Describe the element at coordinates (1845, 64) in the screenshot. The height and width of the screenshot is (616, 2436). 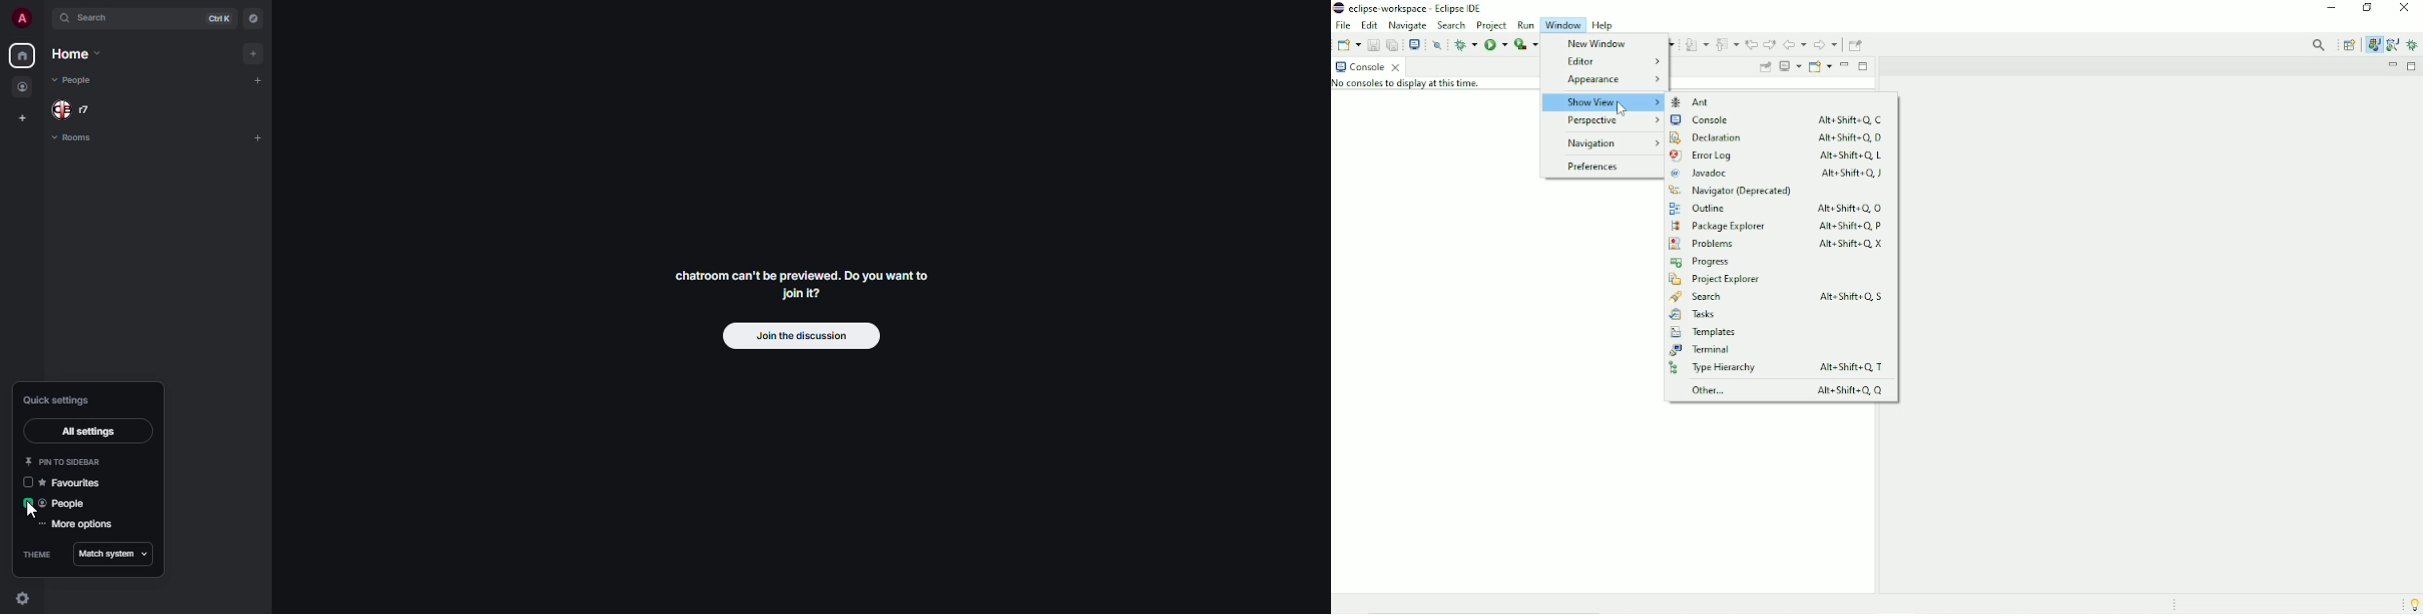
I see `Minimize` at that location.